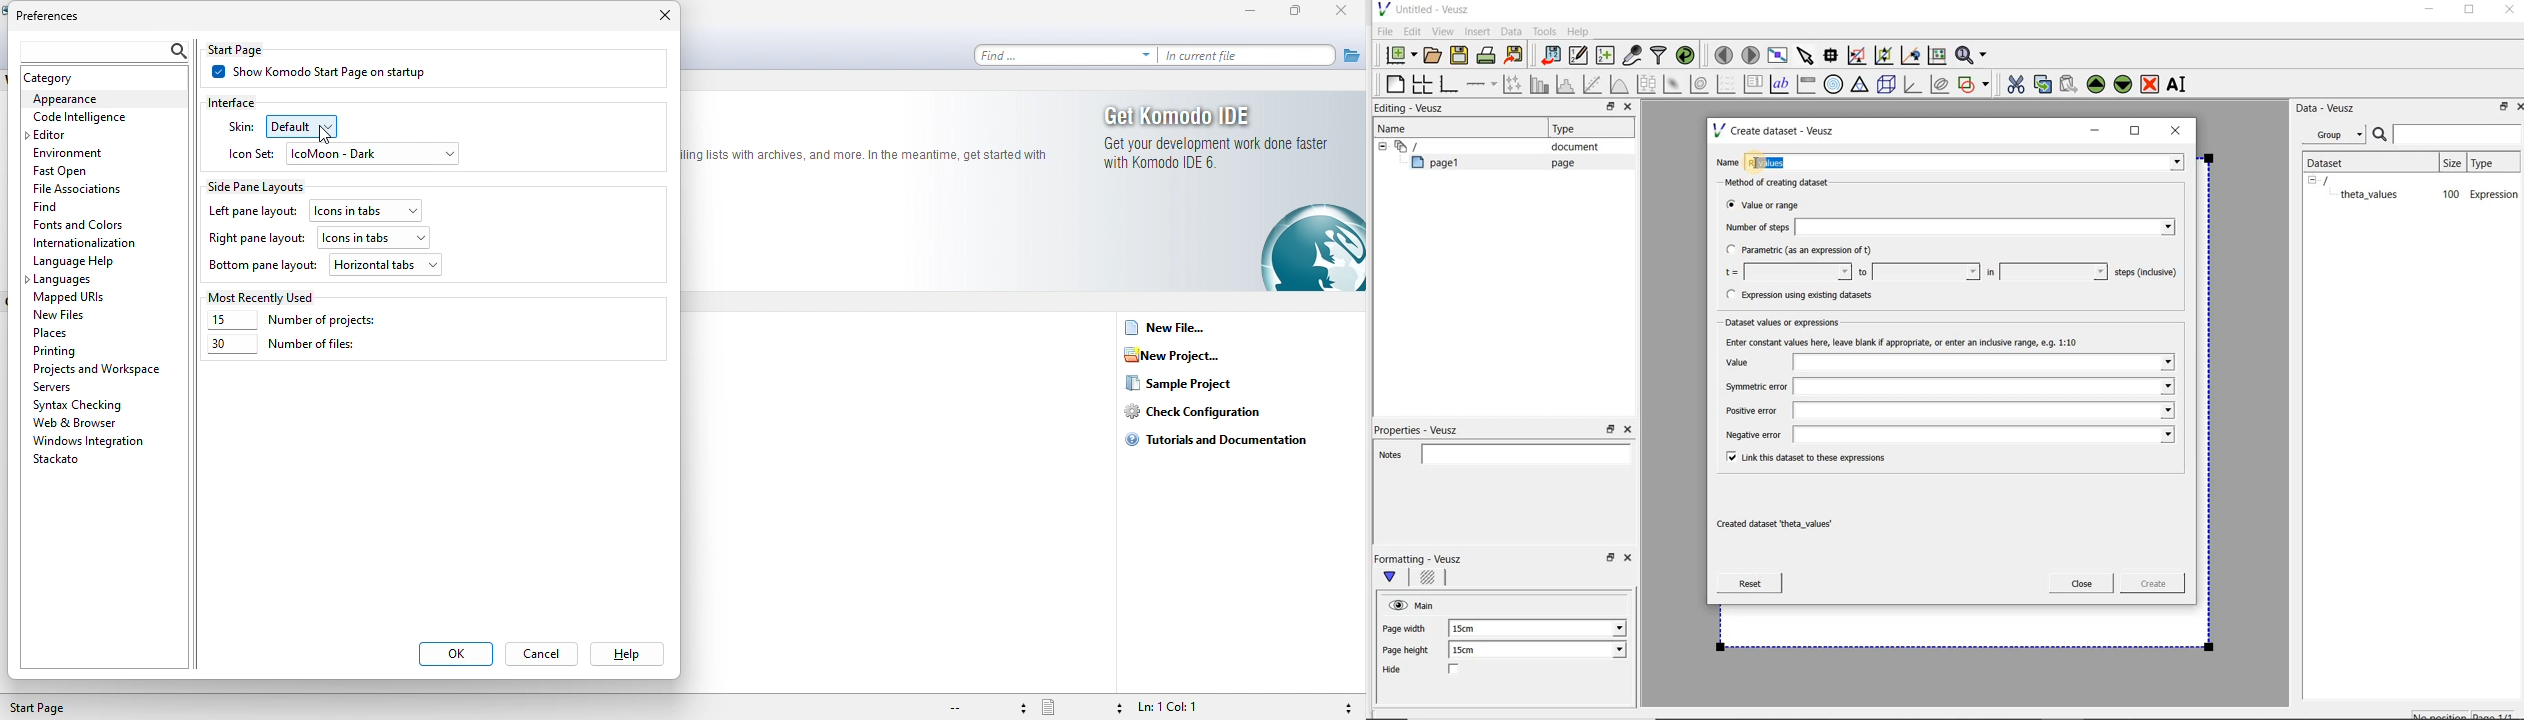  What do you see at coordinates (333, 74) in the screenshot?
I see `show komodo start page on startup` at bounding box center [333, 74].